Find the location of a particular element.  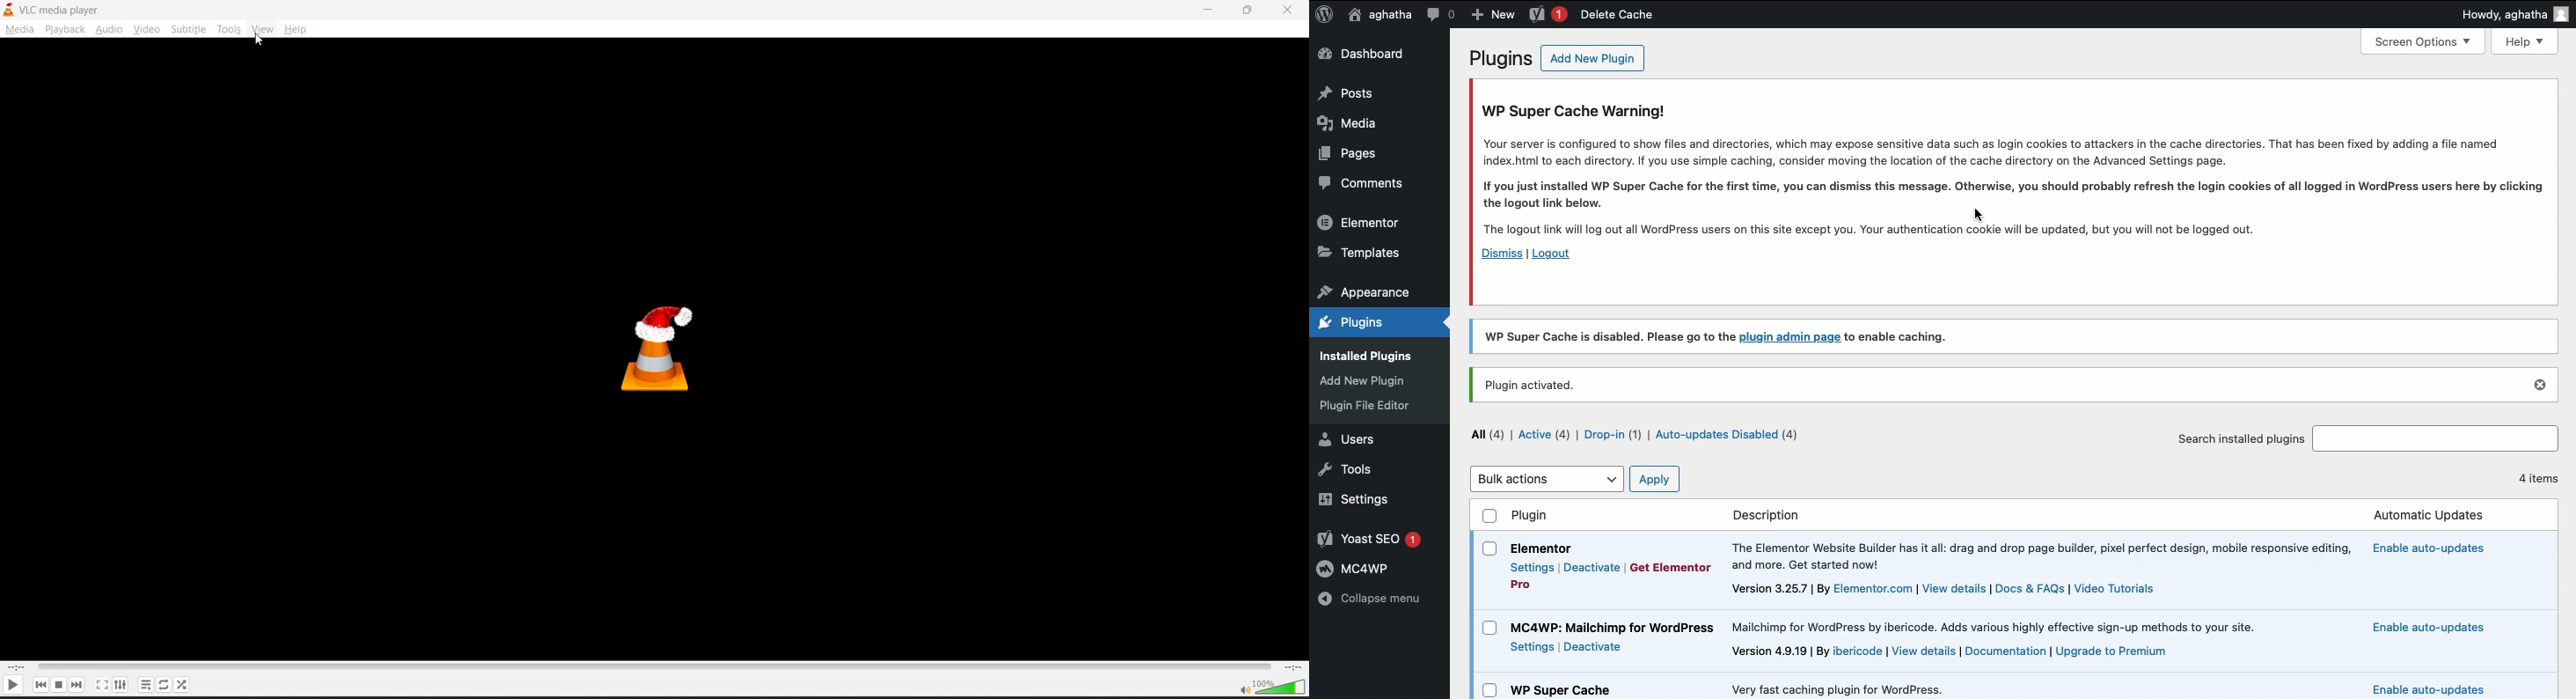

Dashboard is located at coordinates (1363, 55).